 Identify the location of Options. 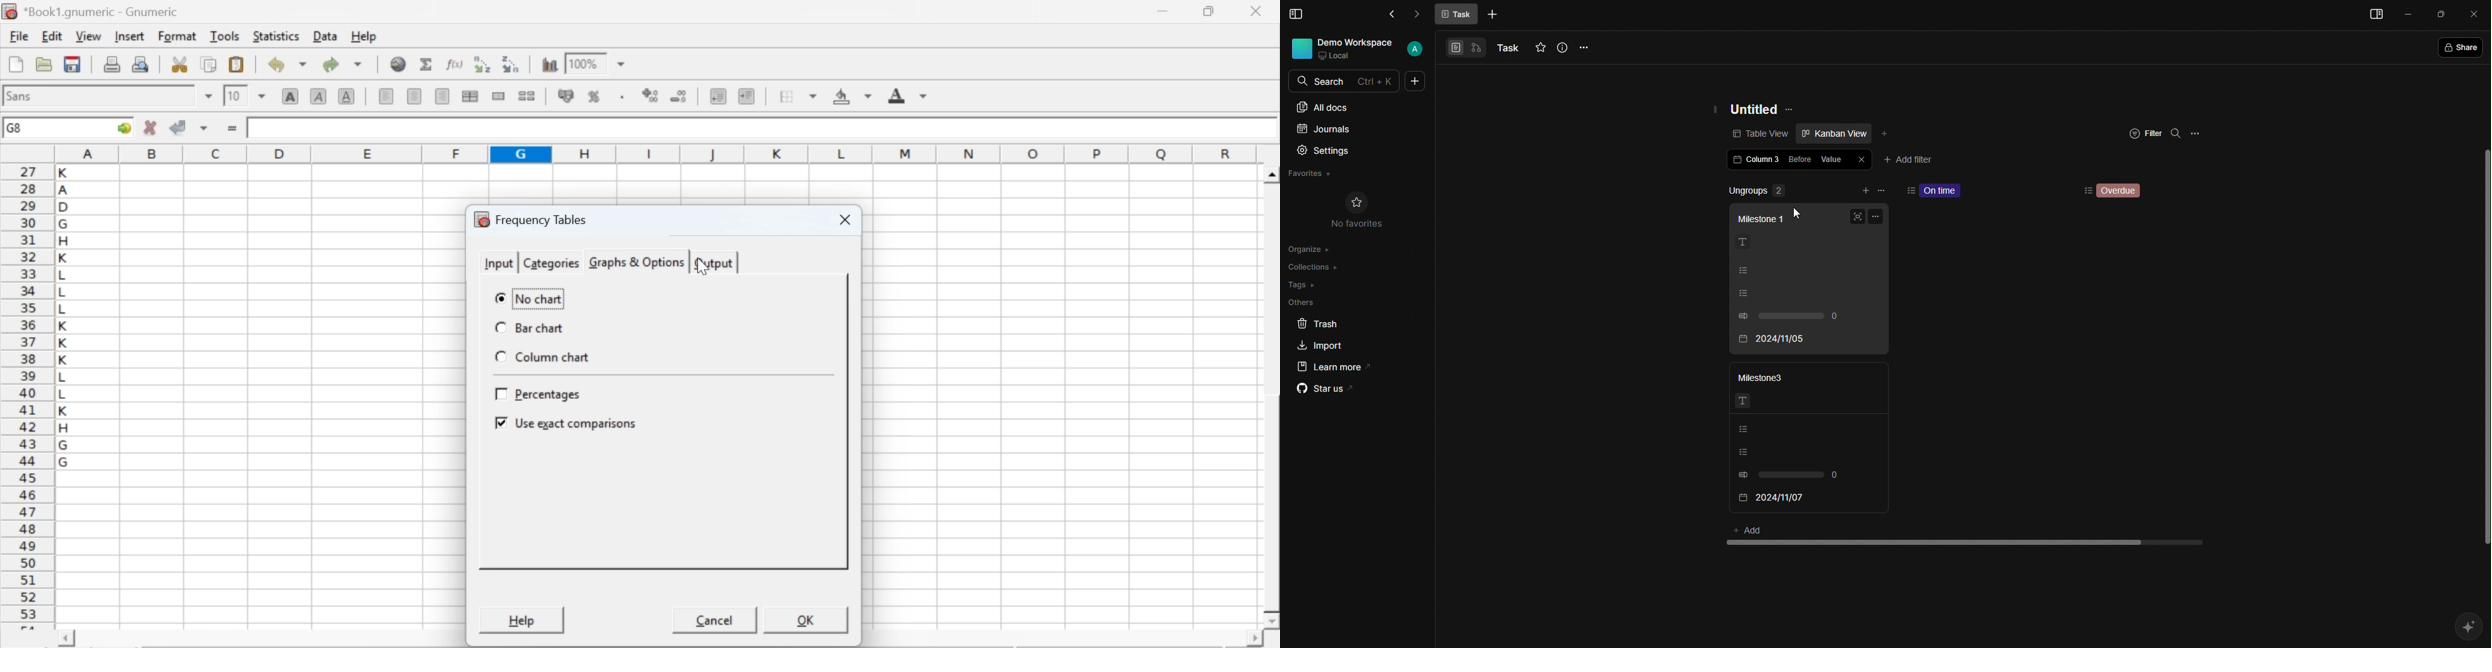
(1585, 47).